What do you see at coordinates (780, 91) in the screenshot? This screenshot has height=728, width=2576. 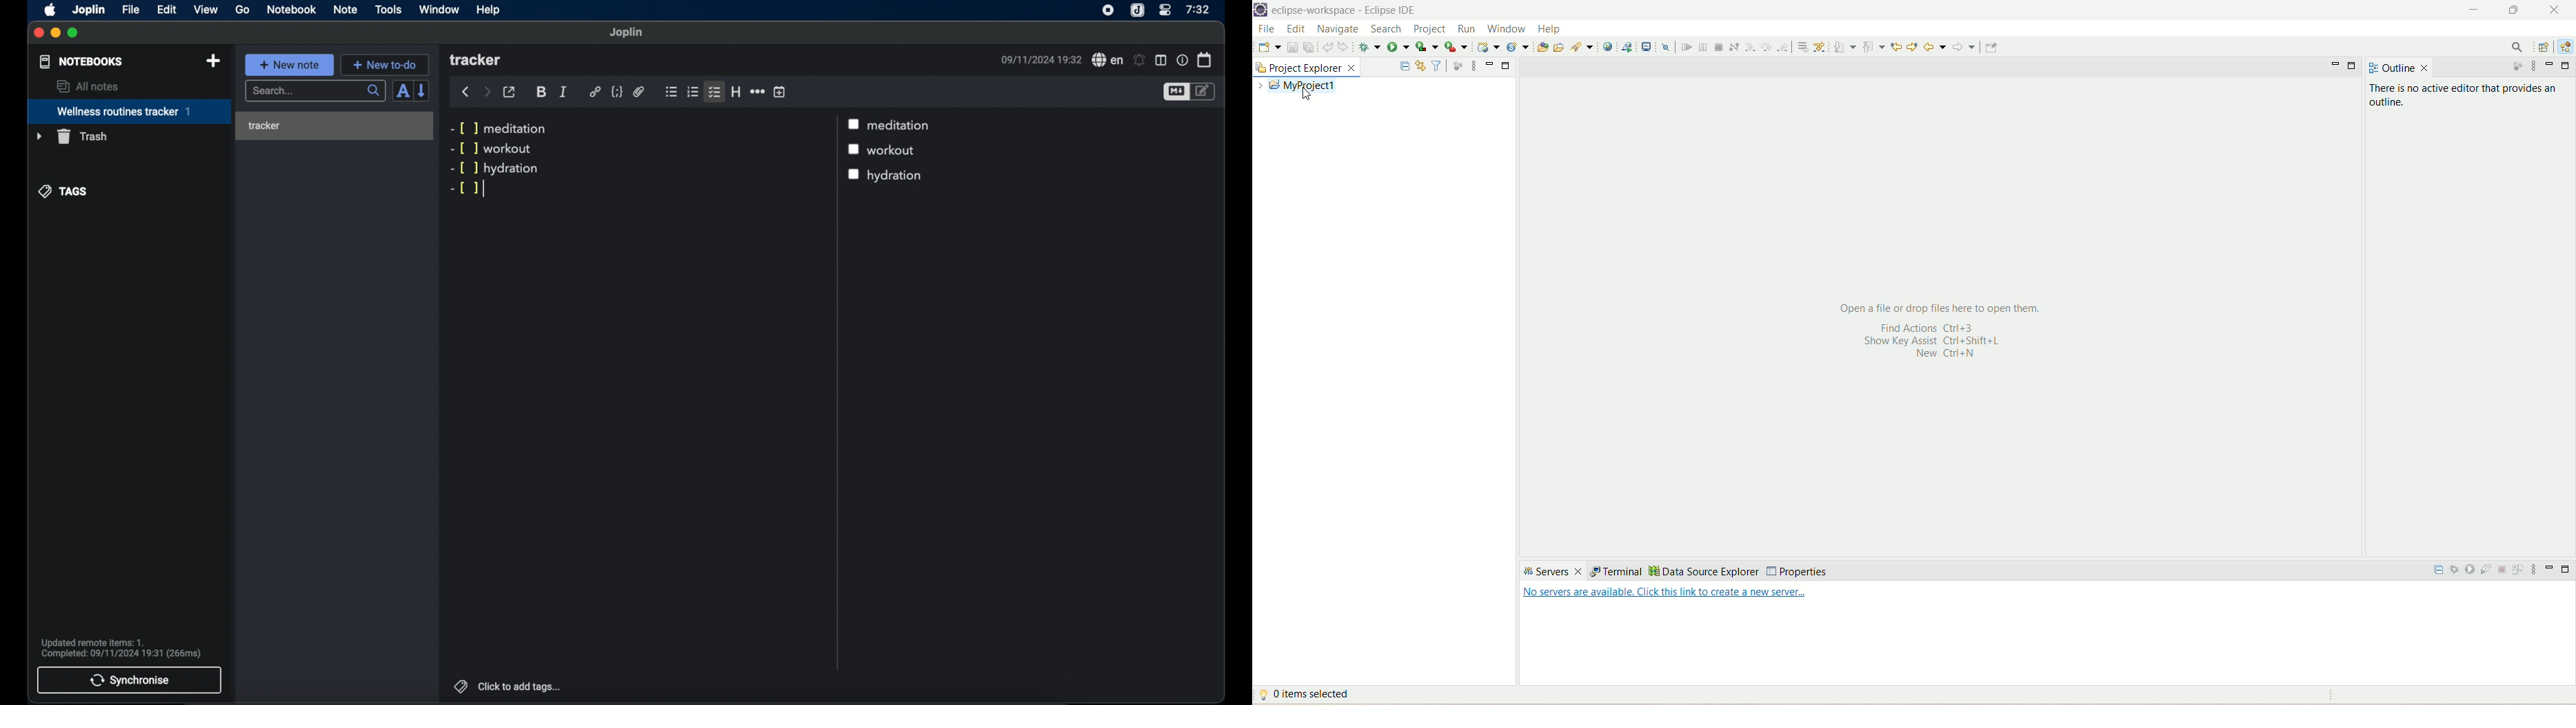 I see `insert time` at bounding box center [780, 91].